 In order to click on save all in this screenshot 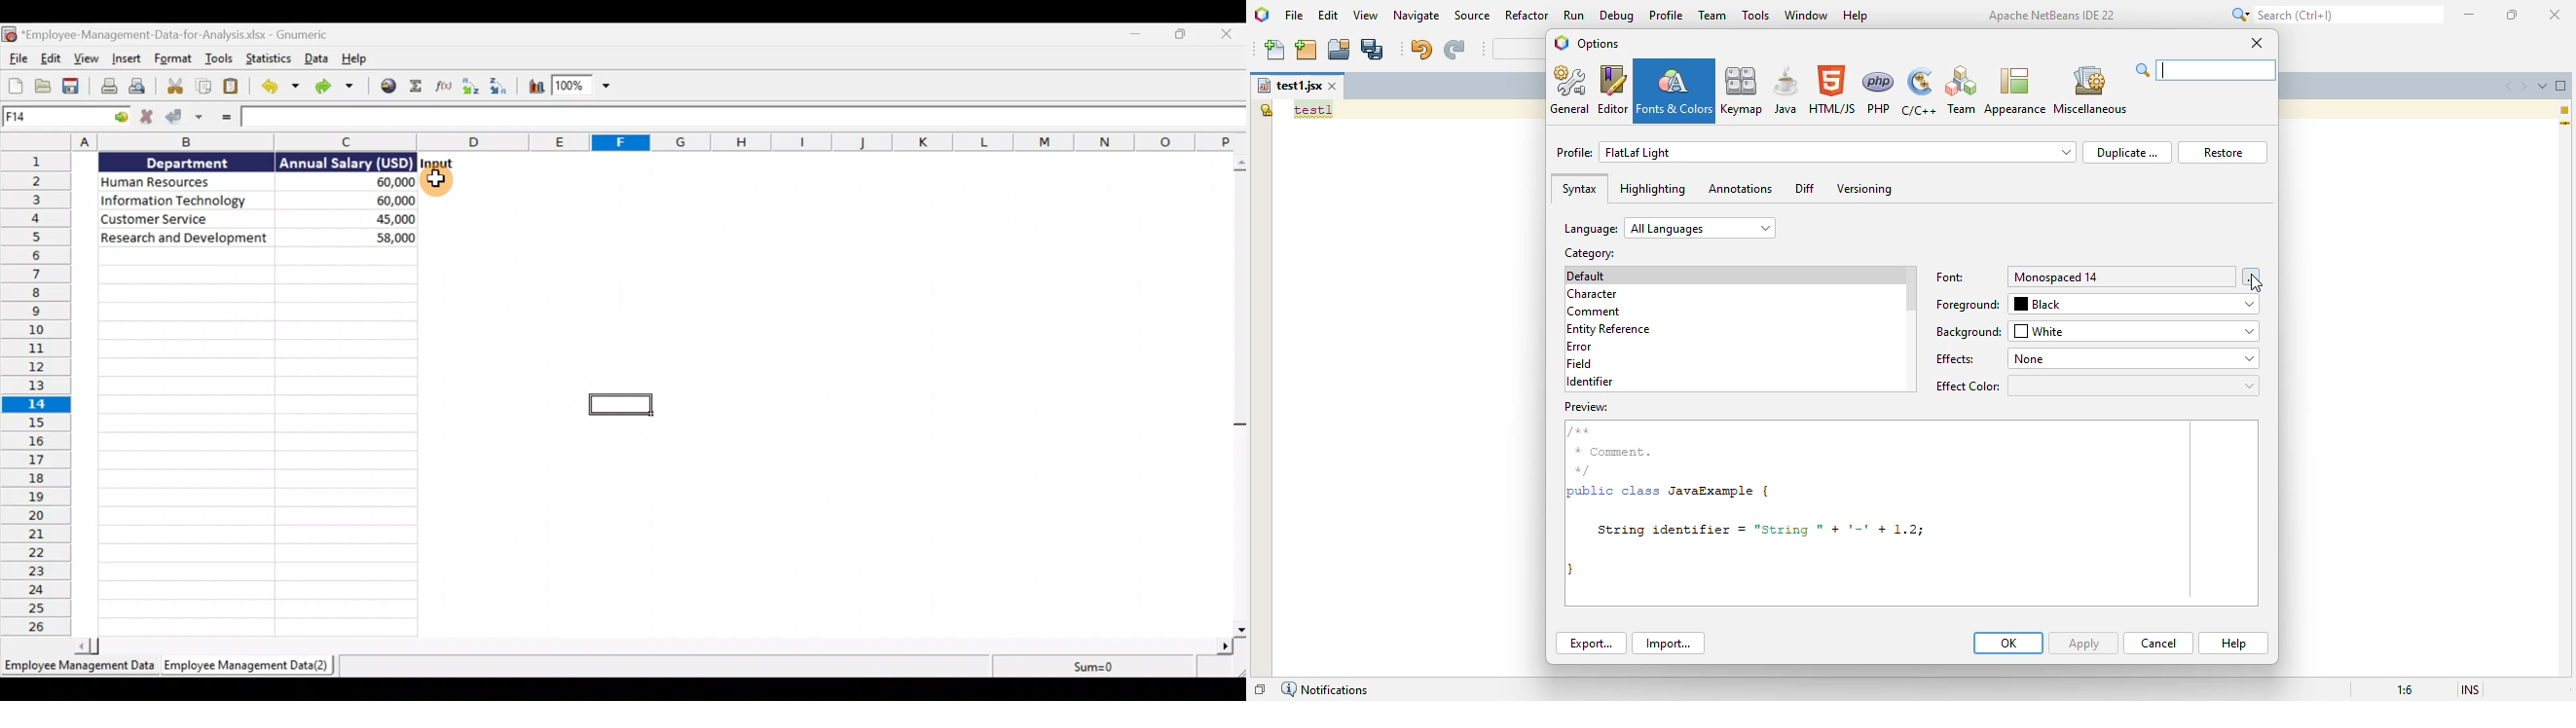, I will do `click(1374, 49)`.